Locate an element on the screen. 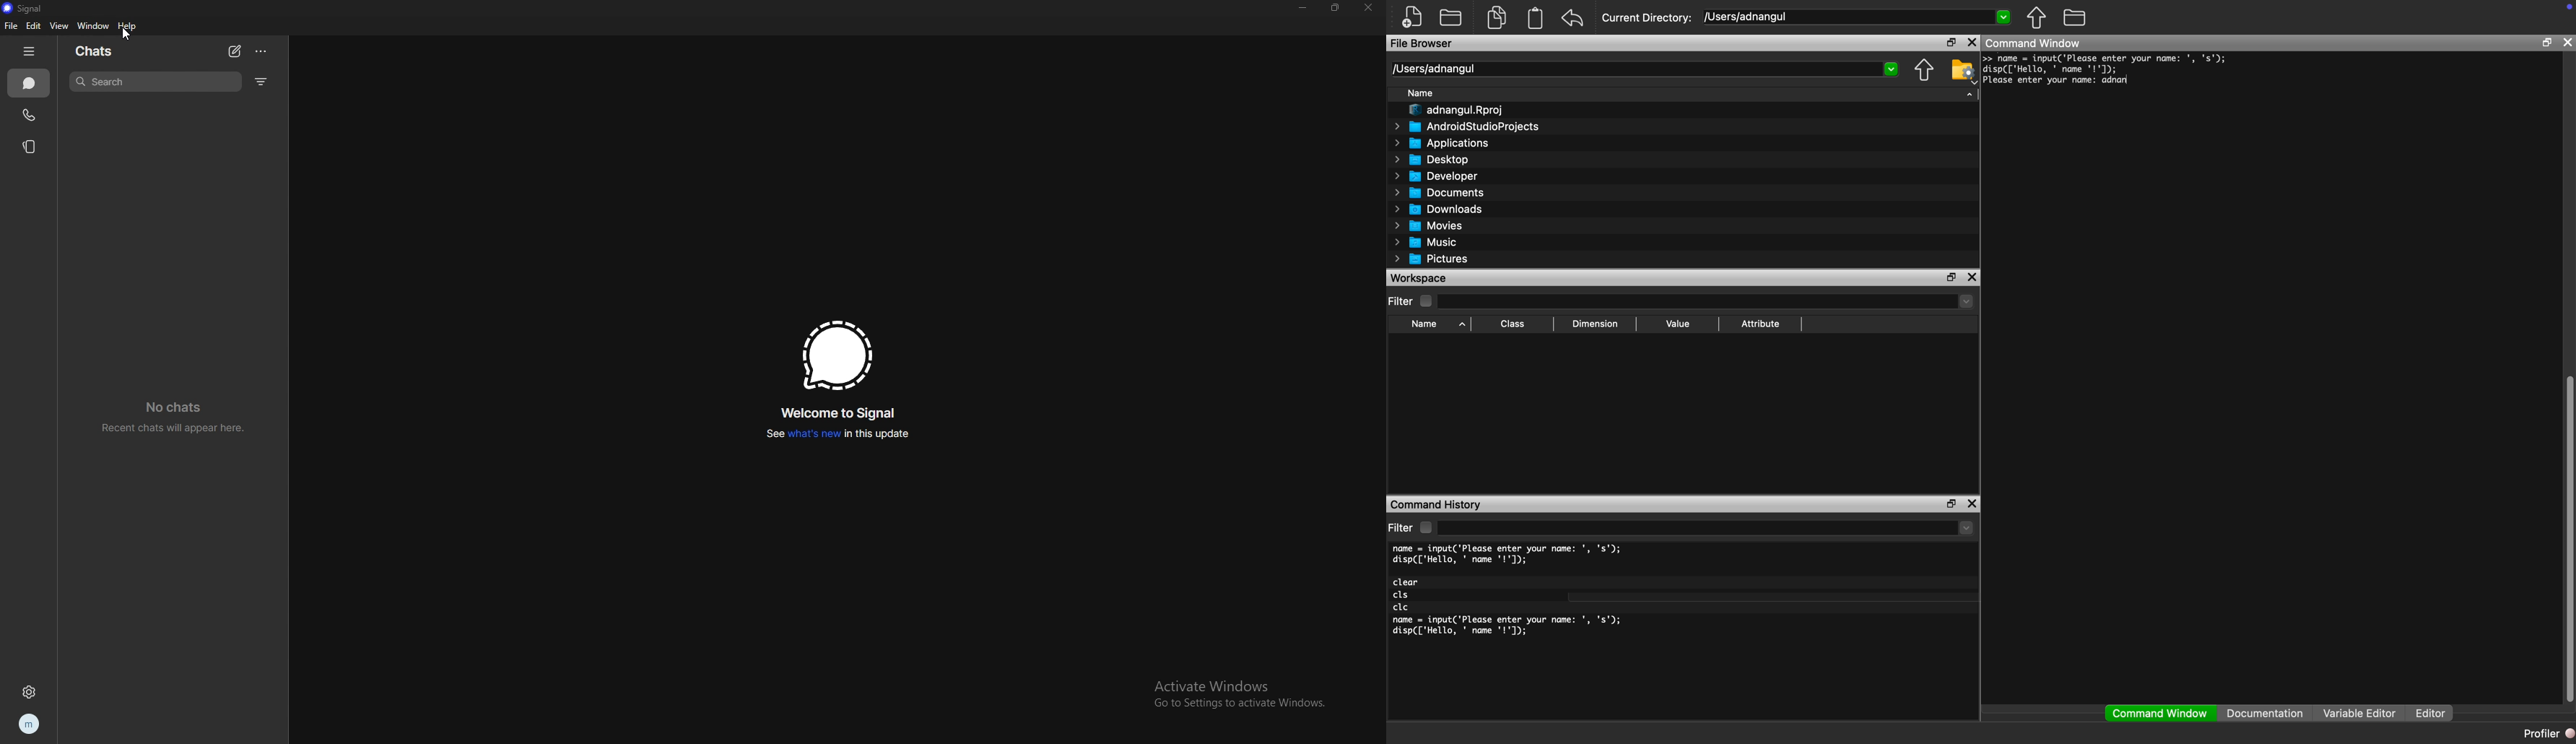 The height and width of the screenshot is (756, 2576). help is located at coordinates (127, 26).